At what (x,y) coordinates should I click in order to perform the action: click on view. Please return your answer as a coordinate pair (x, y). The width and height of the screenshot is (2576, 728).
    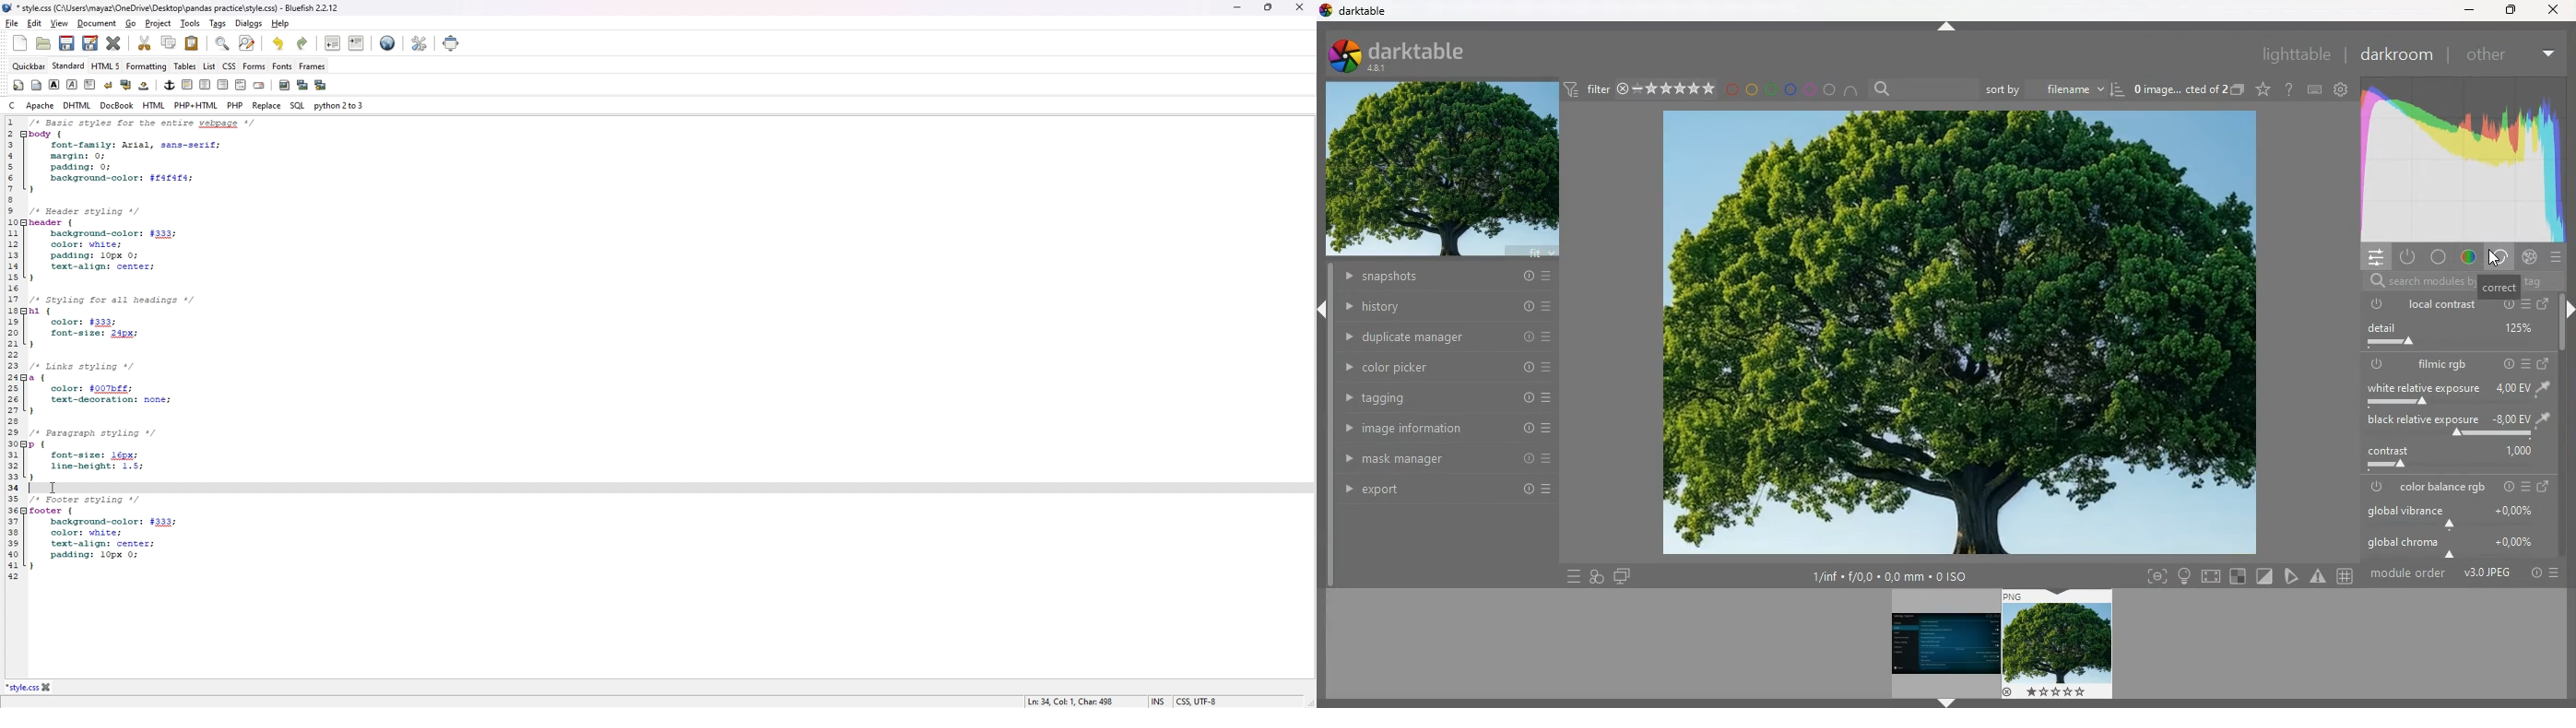
    Looking at the image, I should click on (59, 24).